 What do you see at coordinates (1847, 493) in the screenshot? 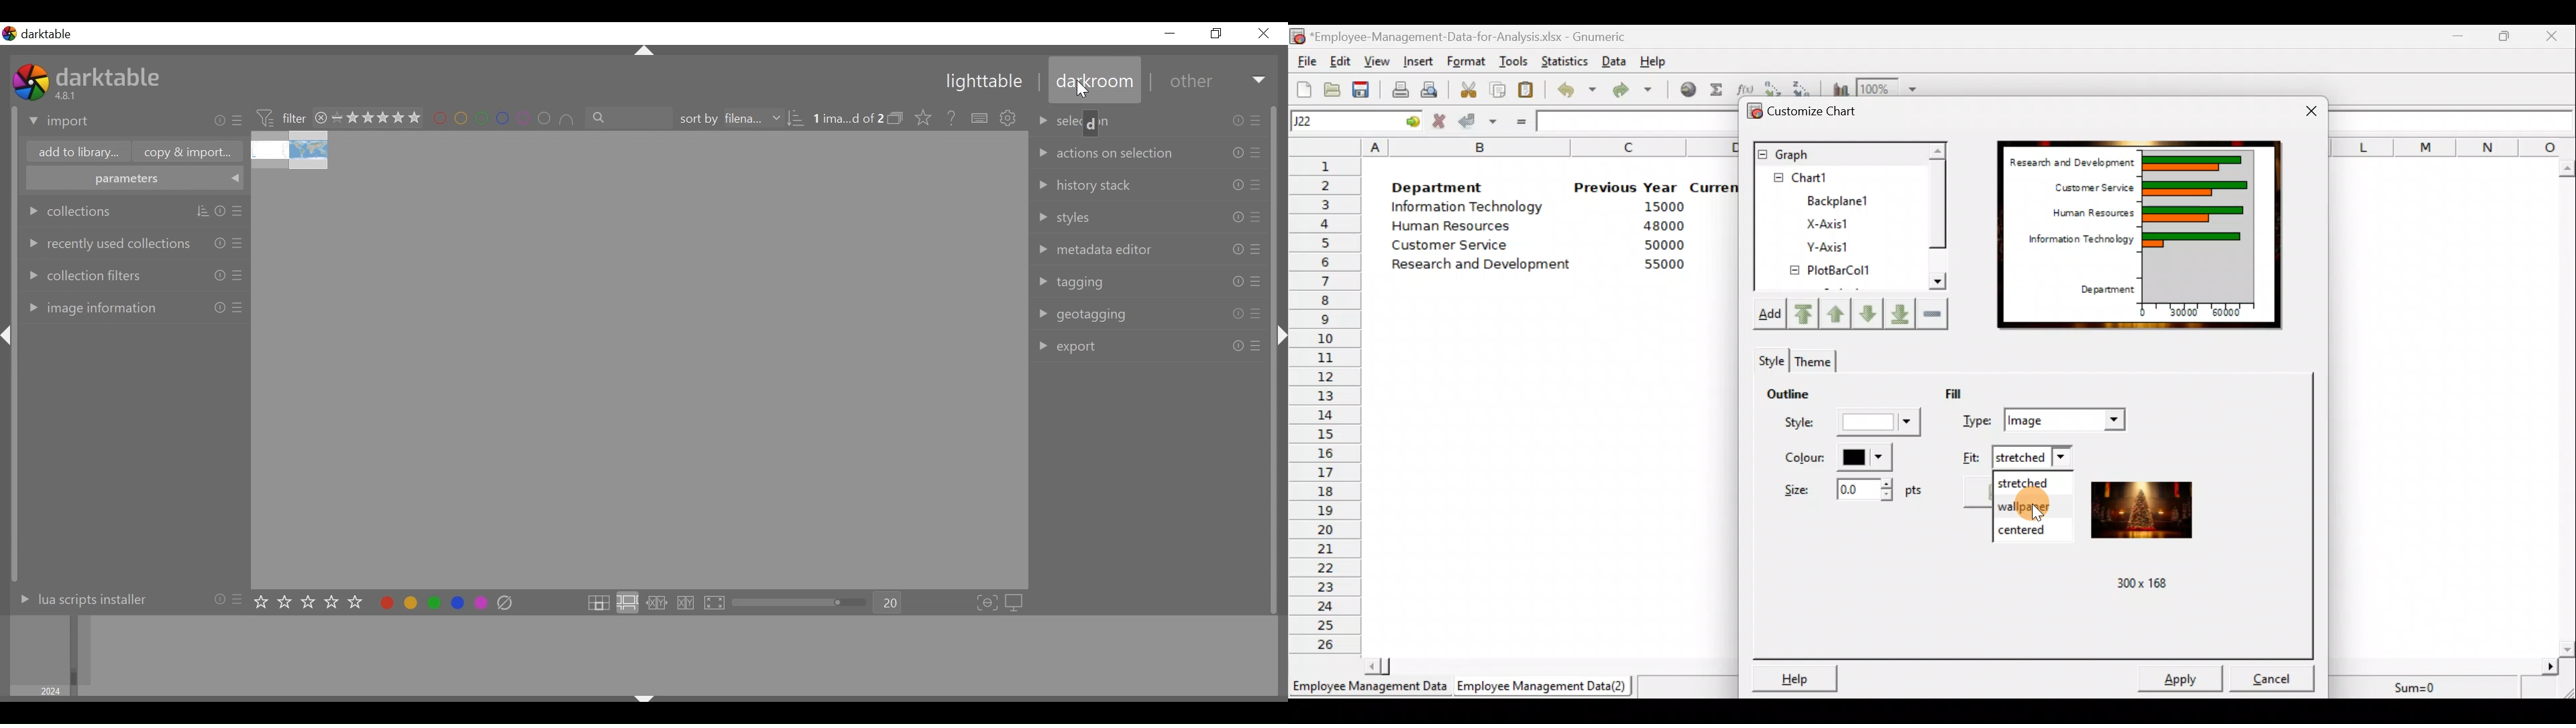
I see `Size` at bounding box center [1847, 493].